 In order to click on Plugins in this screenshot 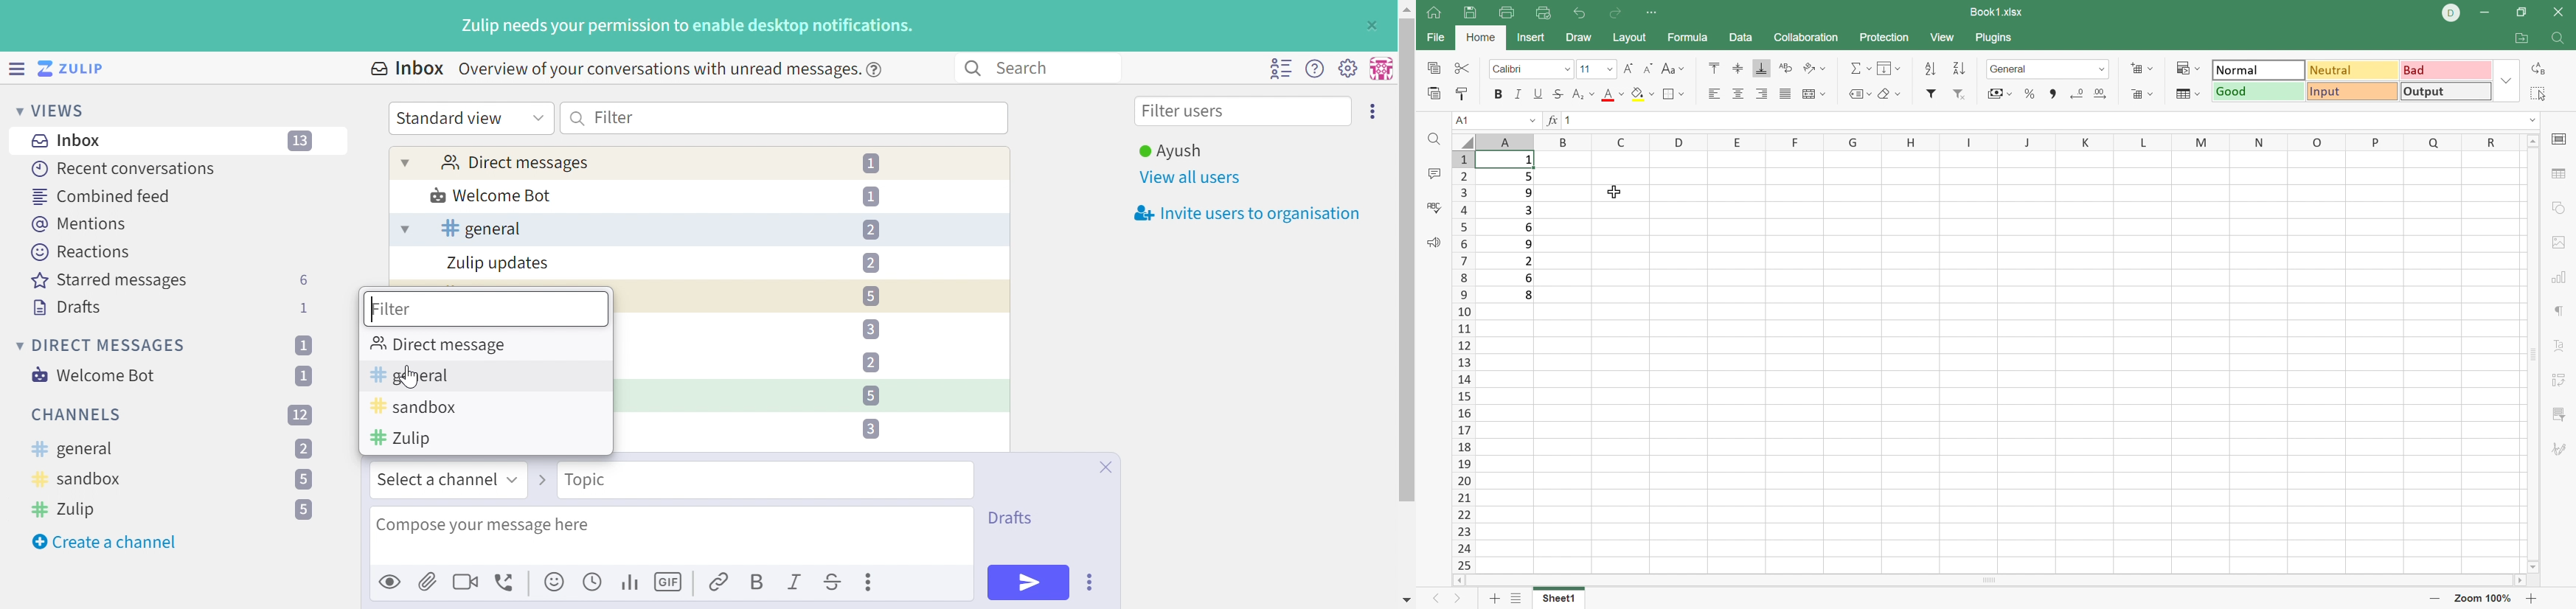, I will do `click(1995, 40)`.